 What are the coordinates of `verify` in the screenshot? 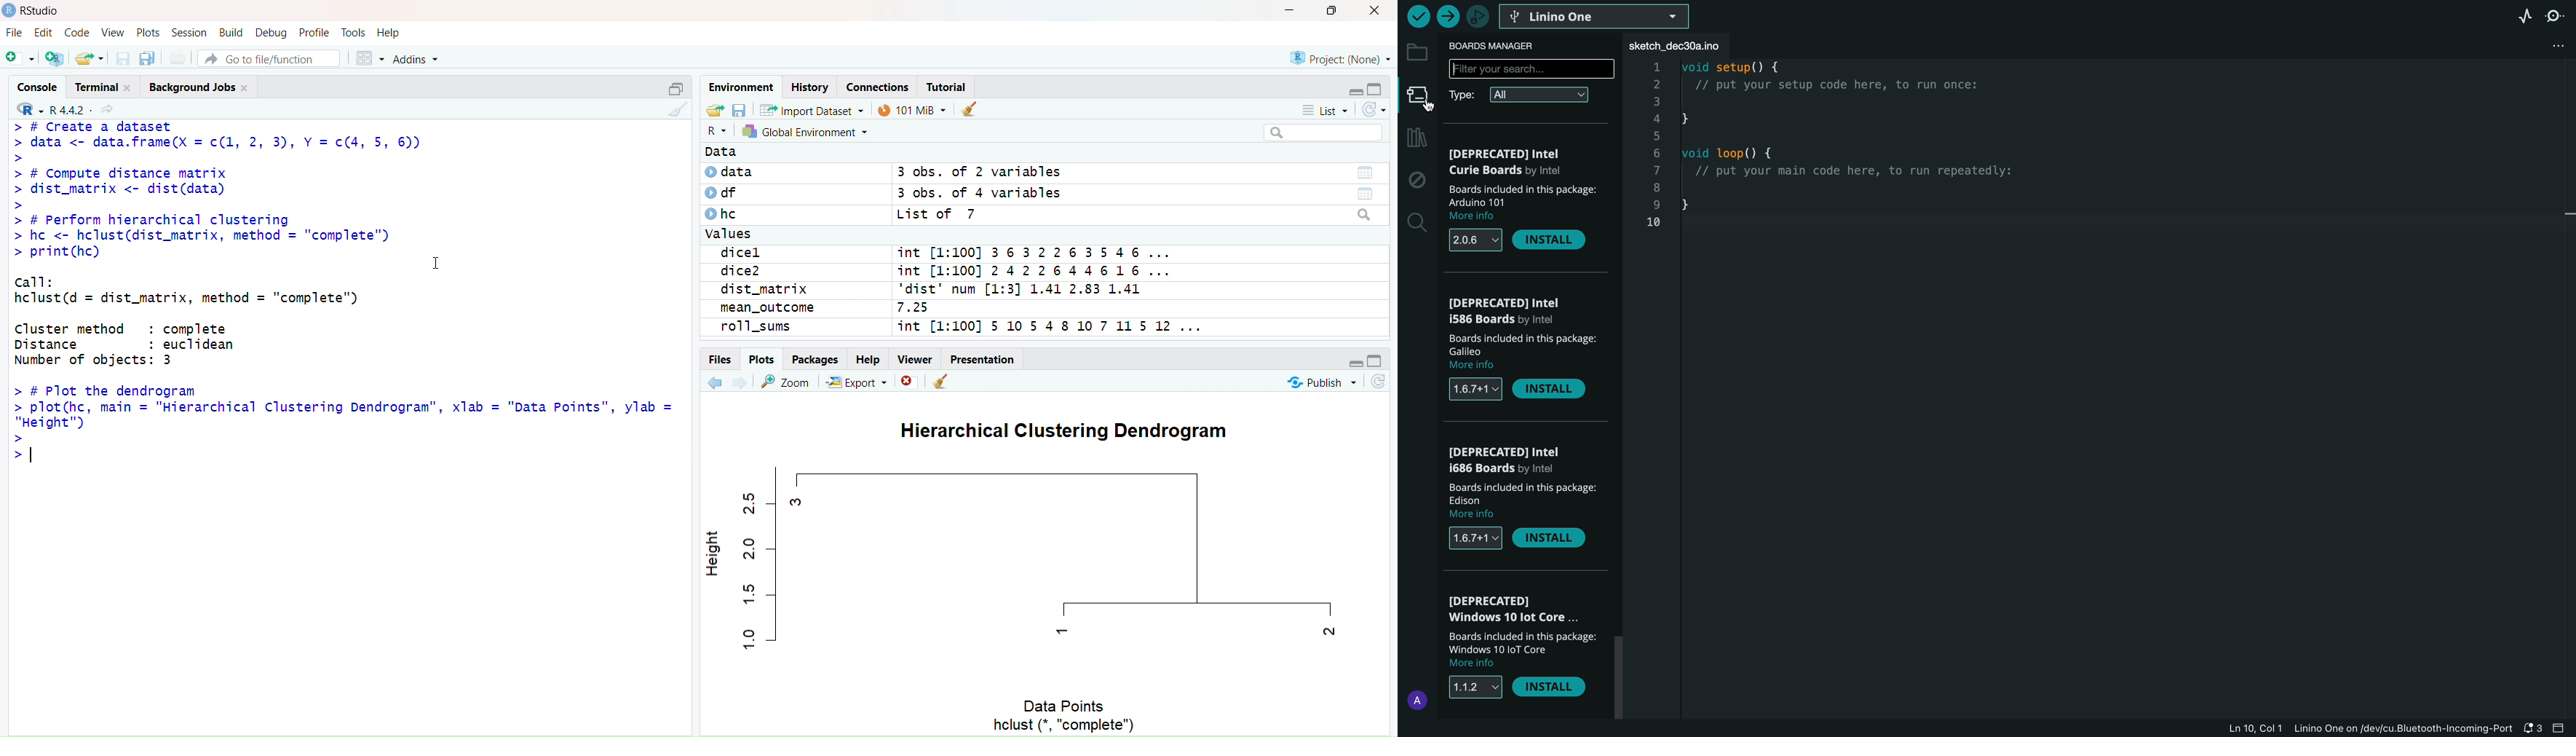 It's located at (1418, 17).